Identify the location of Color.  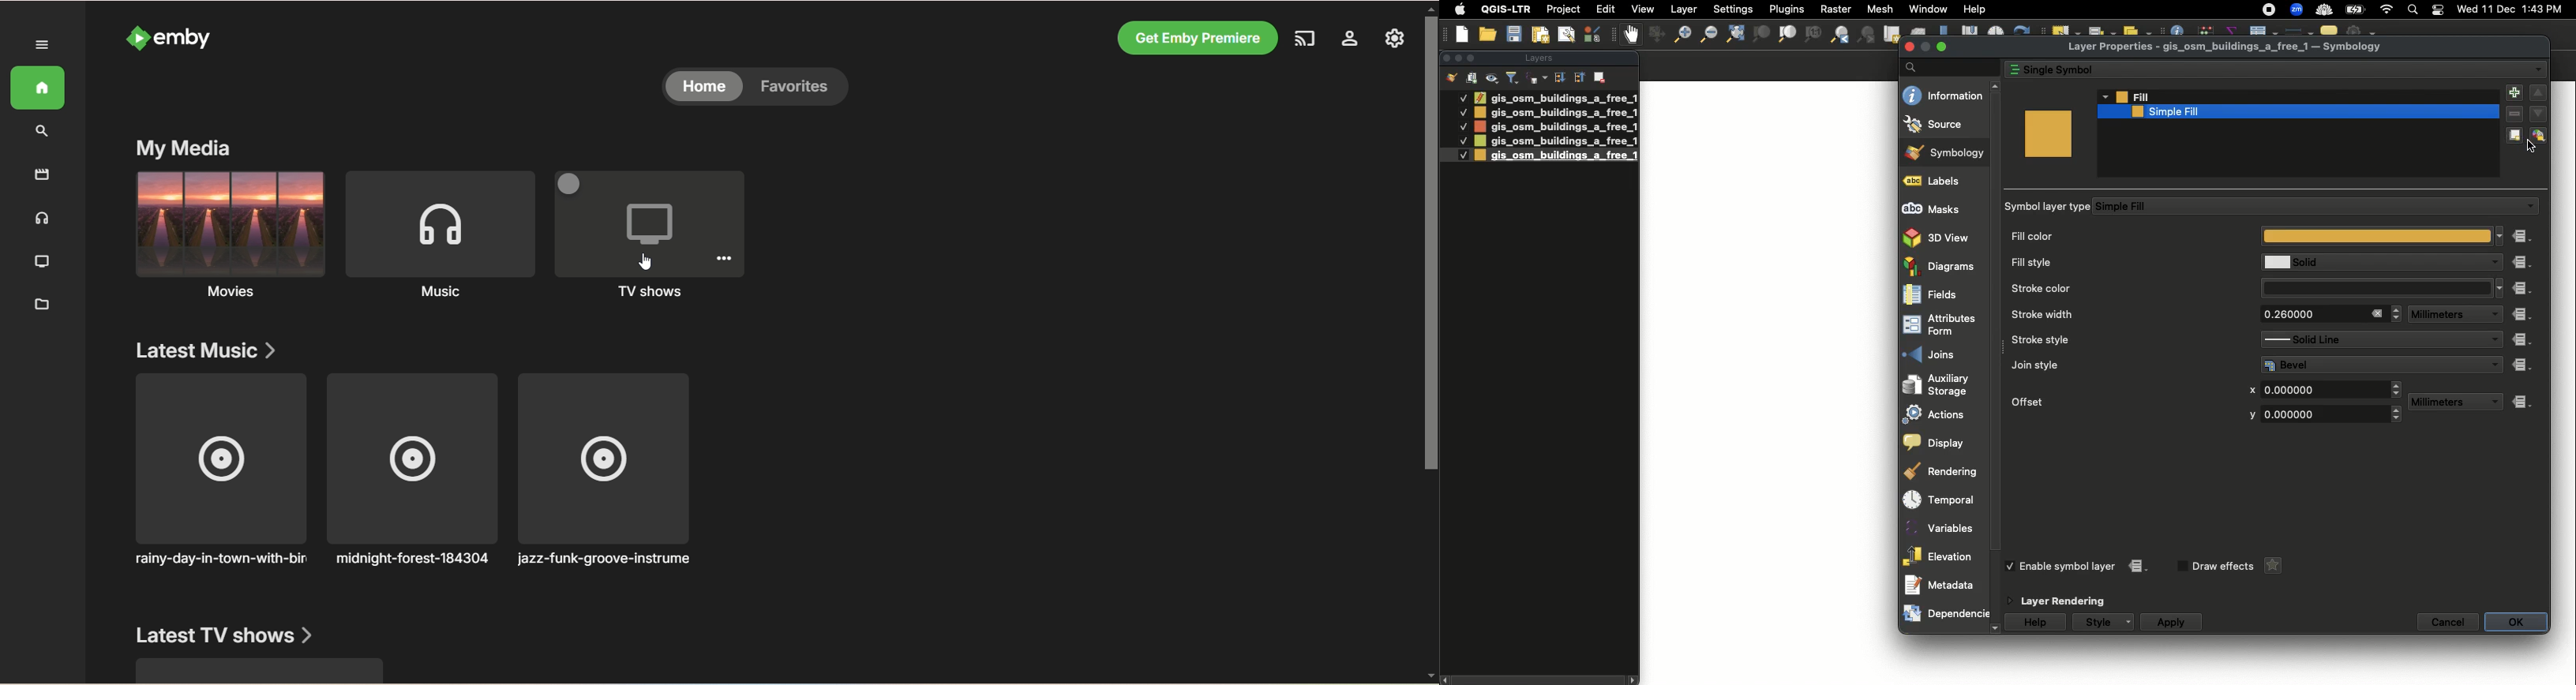
(2048, 133).